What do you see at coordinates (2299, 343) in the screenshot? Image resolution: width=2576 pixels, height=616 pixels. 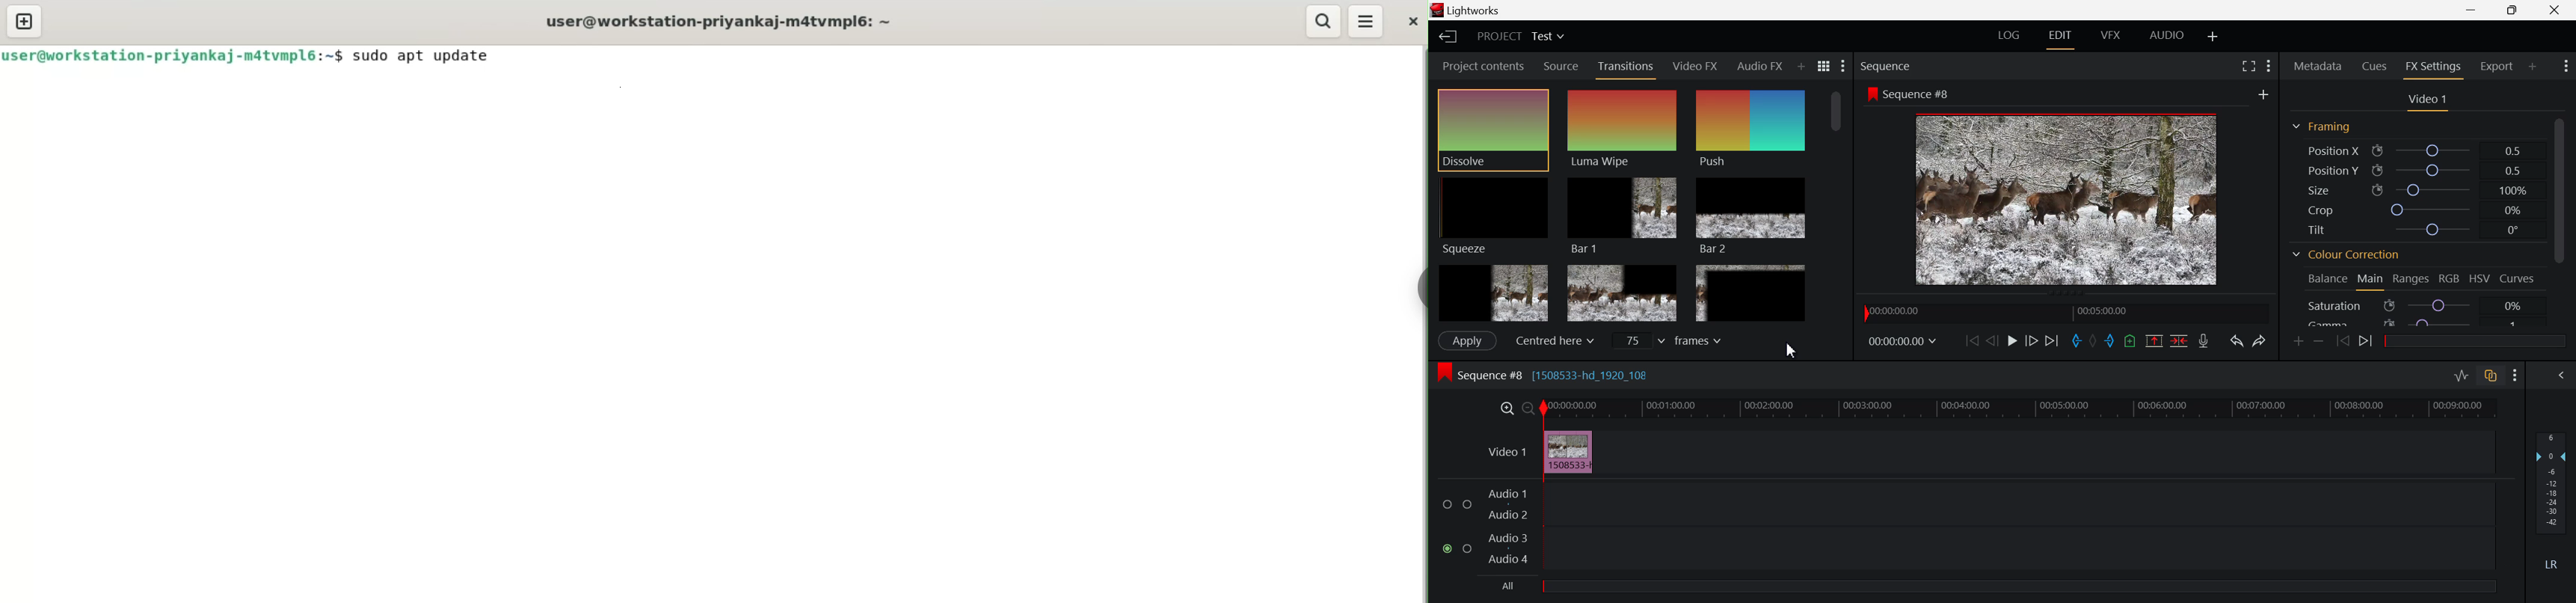 I see `Add keyframe` at bounding box center [2299, 343].